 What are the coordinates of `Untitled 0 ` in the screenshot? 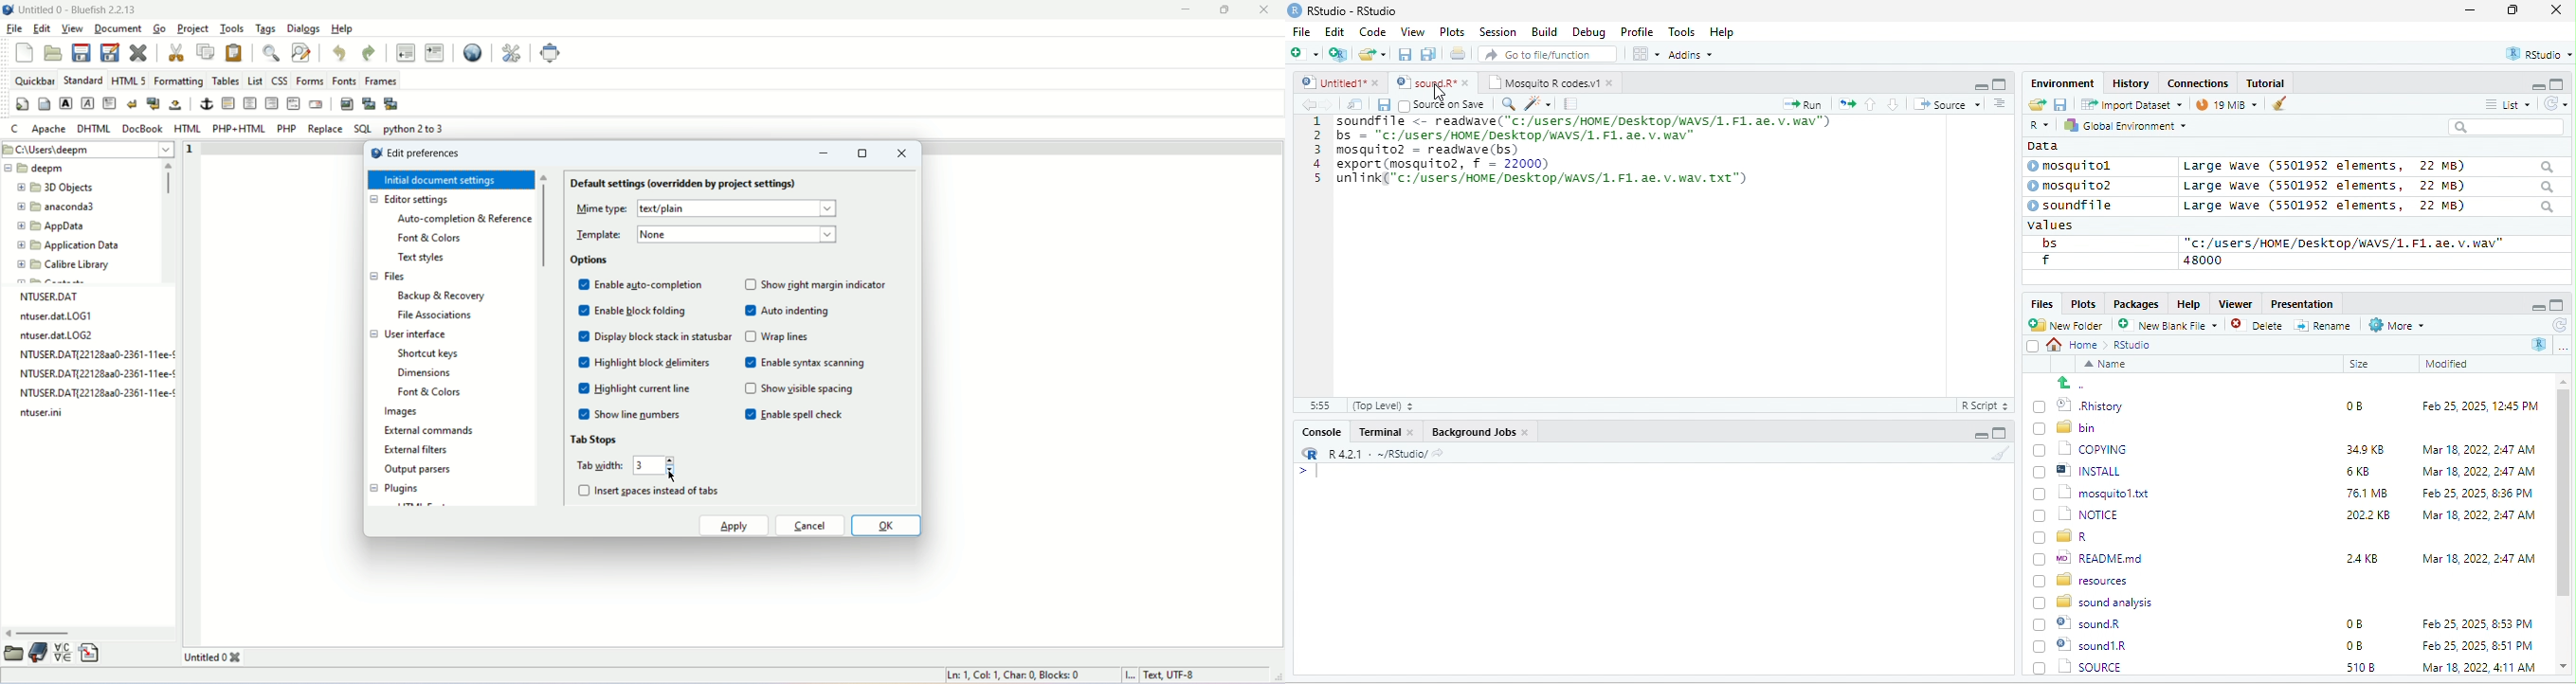 It's located at (216, 656).